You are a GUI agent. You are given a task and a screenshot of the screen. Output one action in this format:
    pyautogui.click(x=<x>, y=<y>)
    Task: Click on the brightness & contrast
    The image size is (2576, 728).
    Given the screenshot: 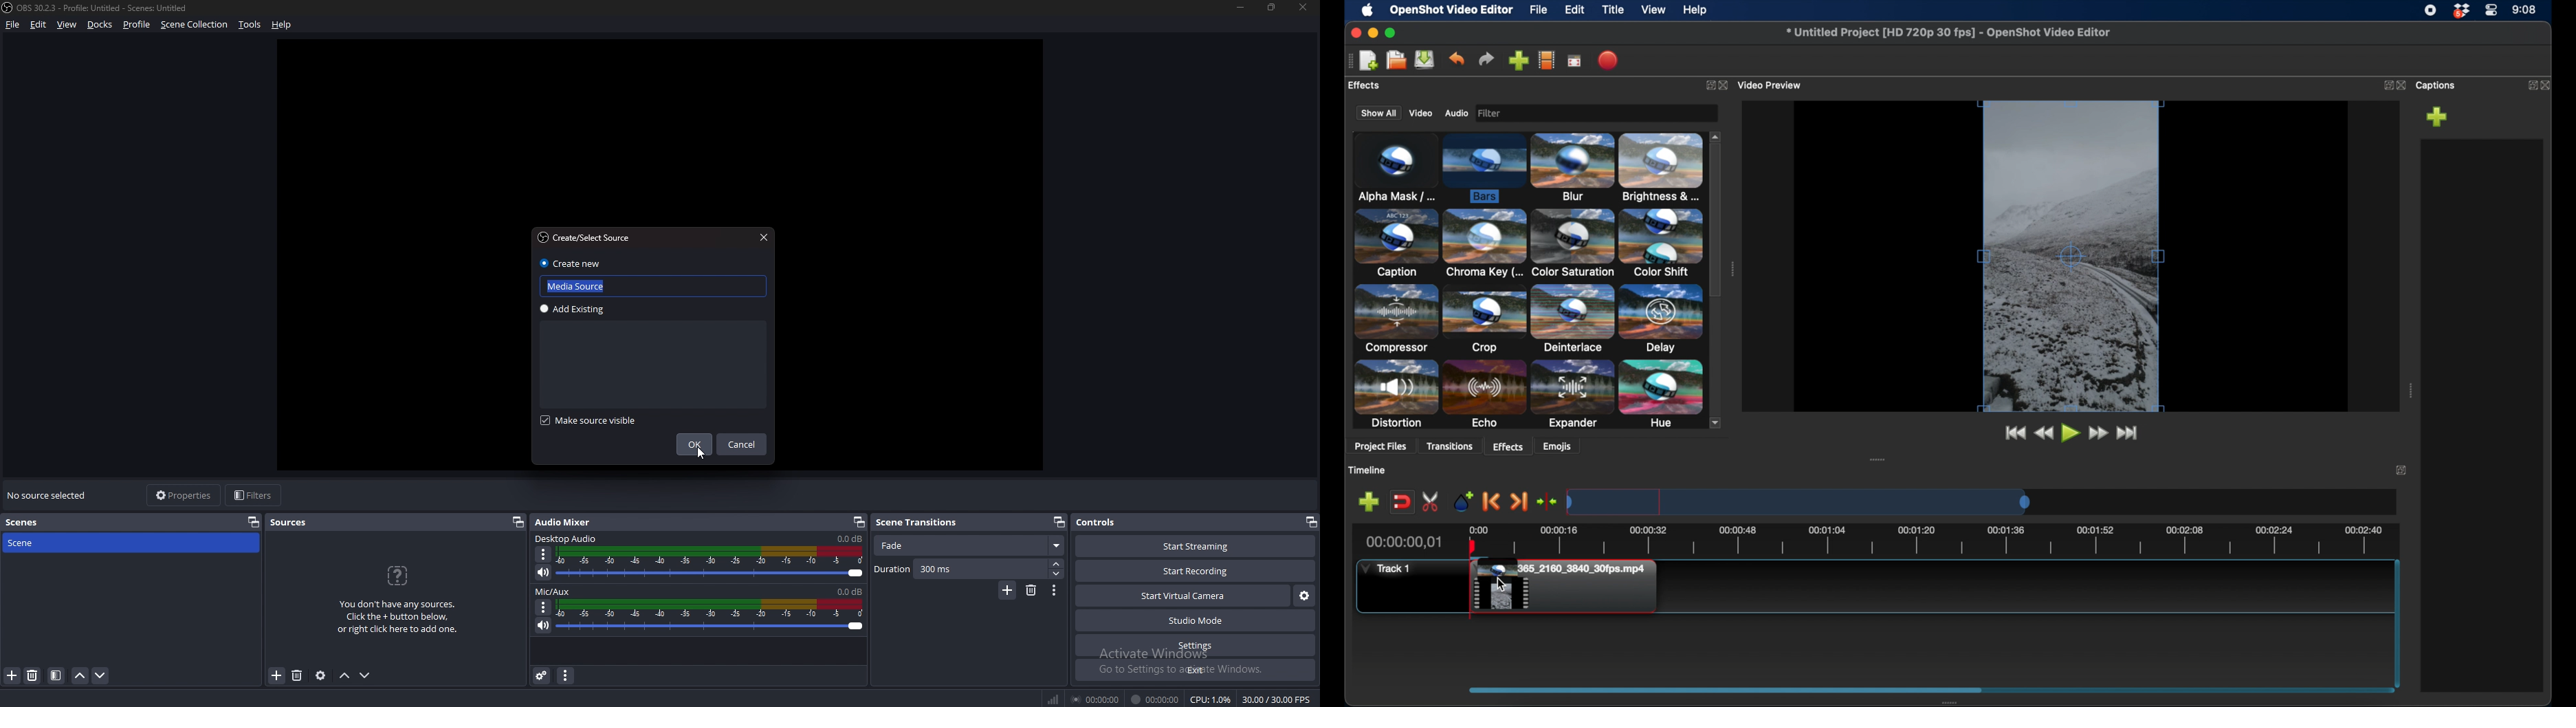 What is the action you would take?
    pyautogui.click(x=1663, y=168)
    